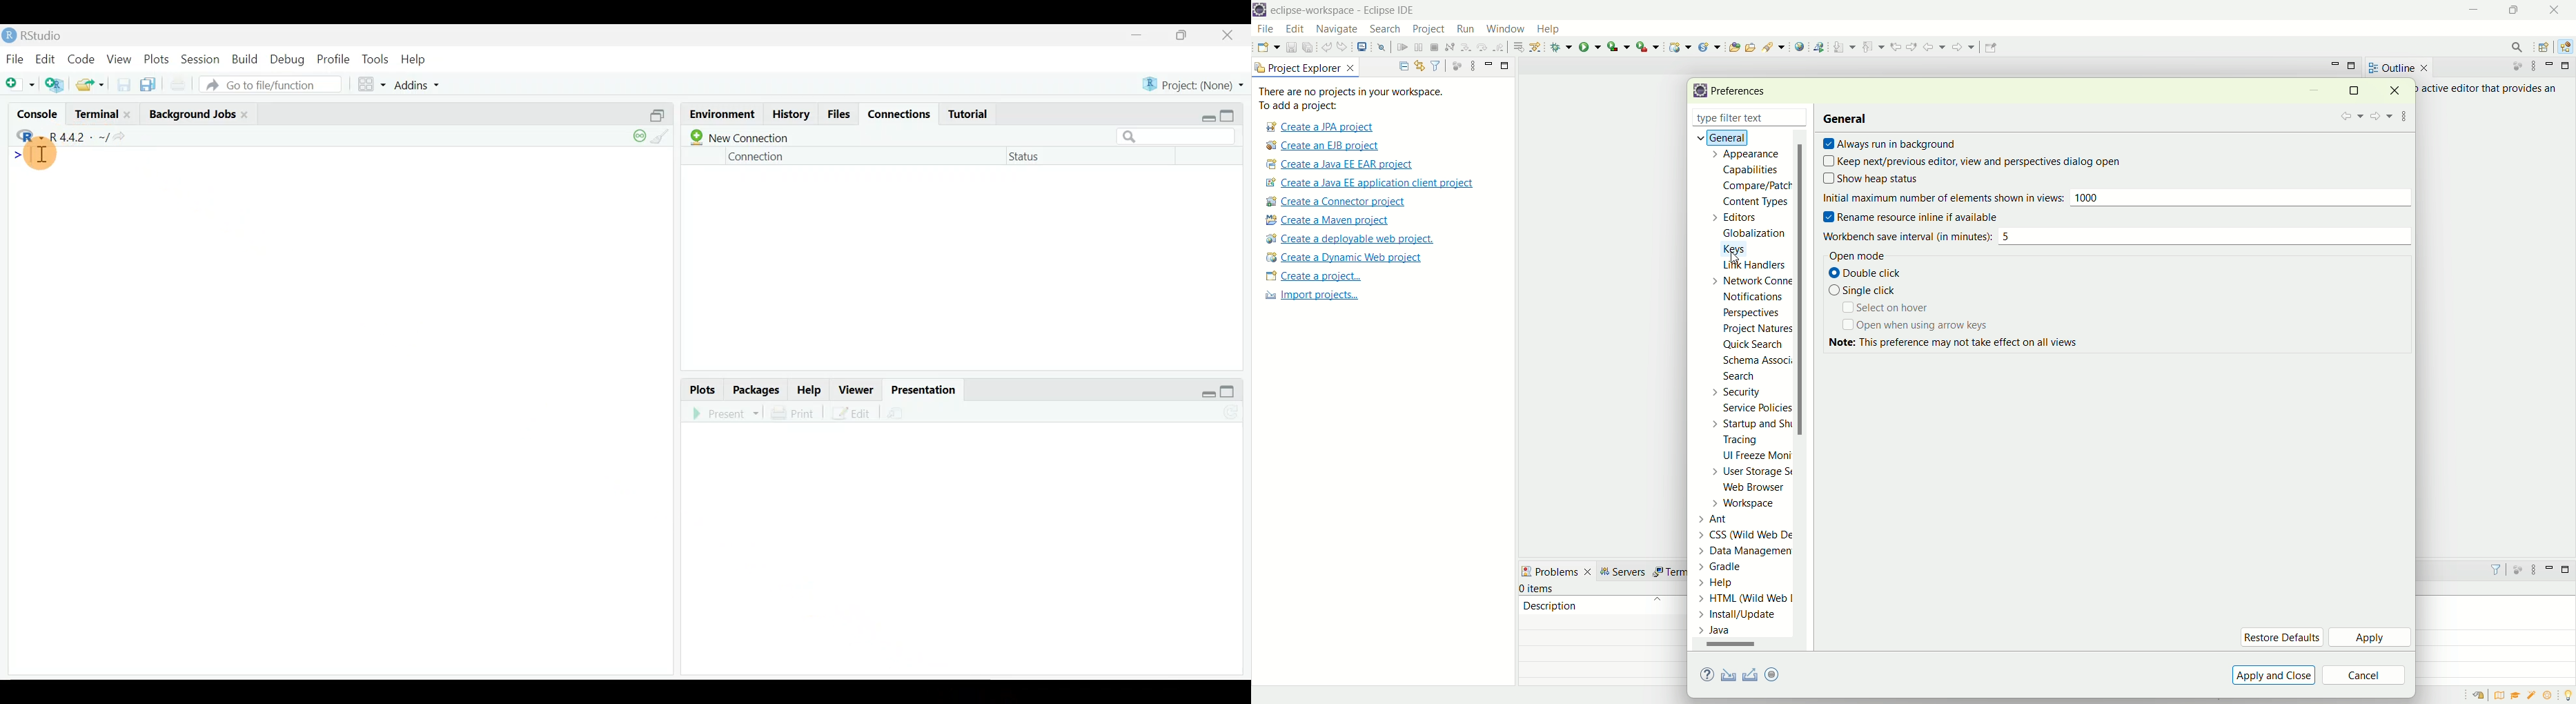 This screenshot has height=728, width=2576. I want to click on Project (None), so click(1194, 80).